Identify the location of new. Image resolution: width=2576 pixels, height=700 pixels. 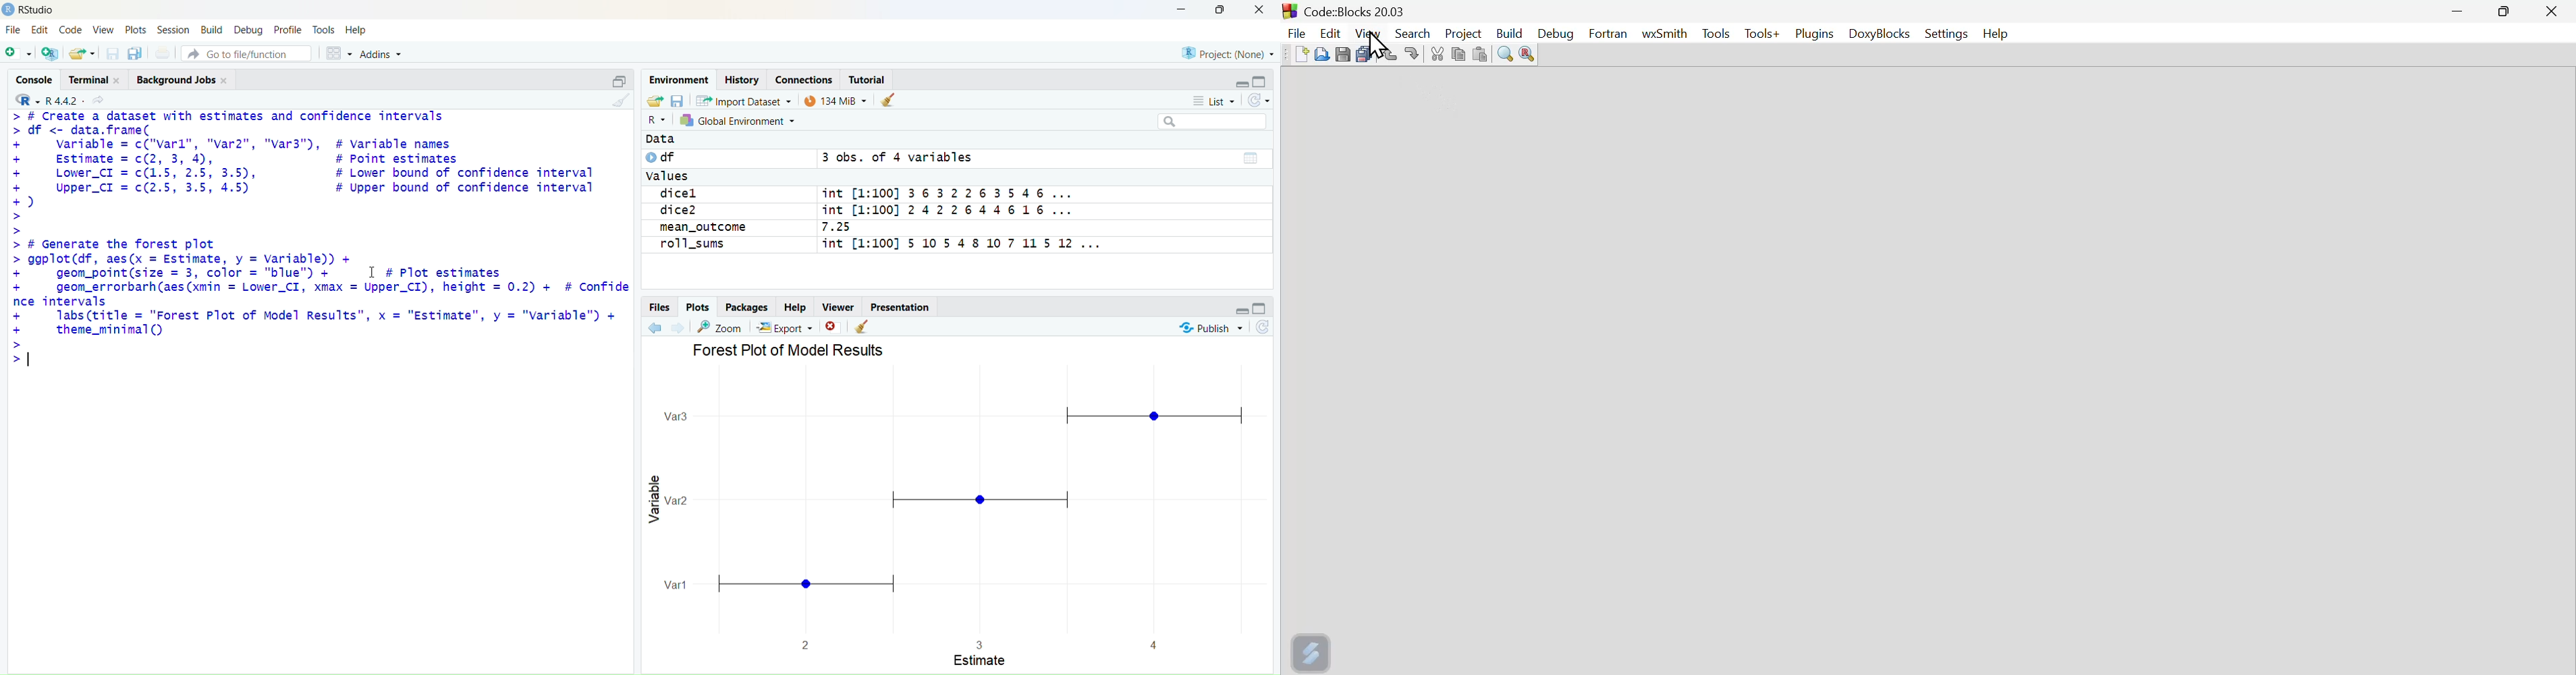
(1294, 54).